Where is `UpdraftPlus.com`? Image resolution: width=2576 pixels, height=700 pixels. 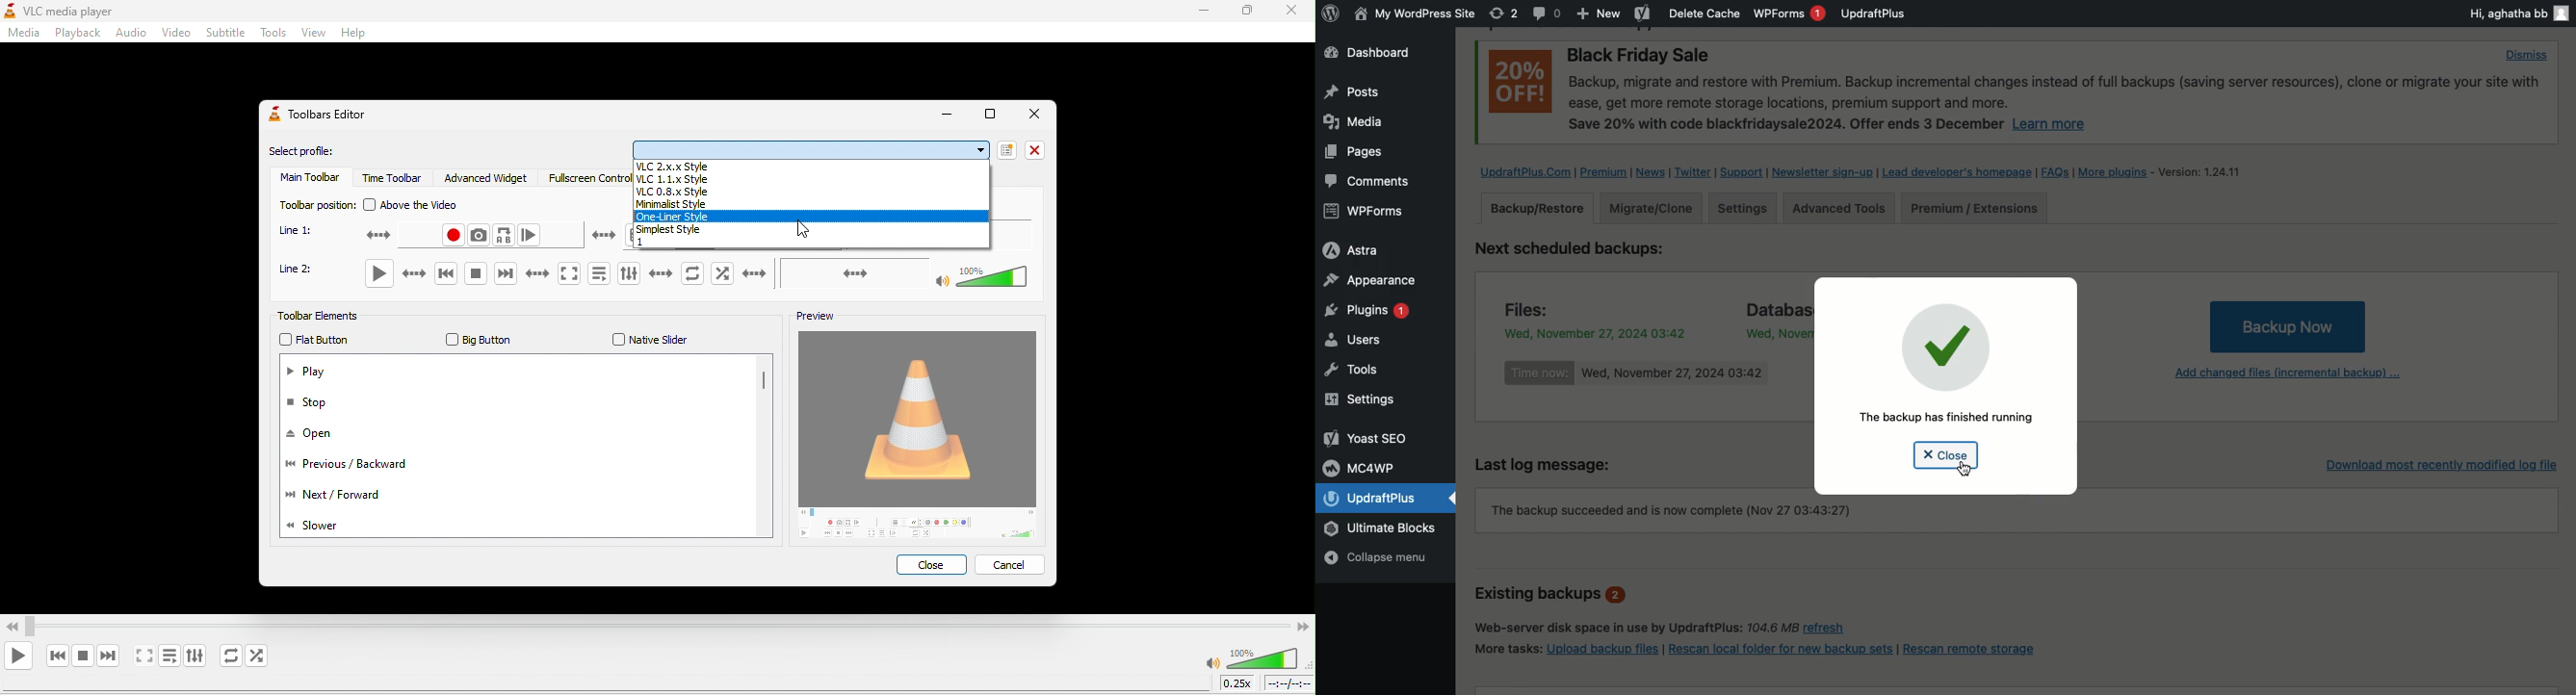 UpdraftPlus.com is located at coordinates (1526, 172).